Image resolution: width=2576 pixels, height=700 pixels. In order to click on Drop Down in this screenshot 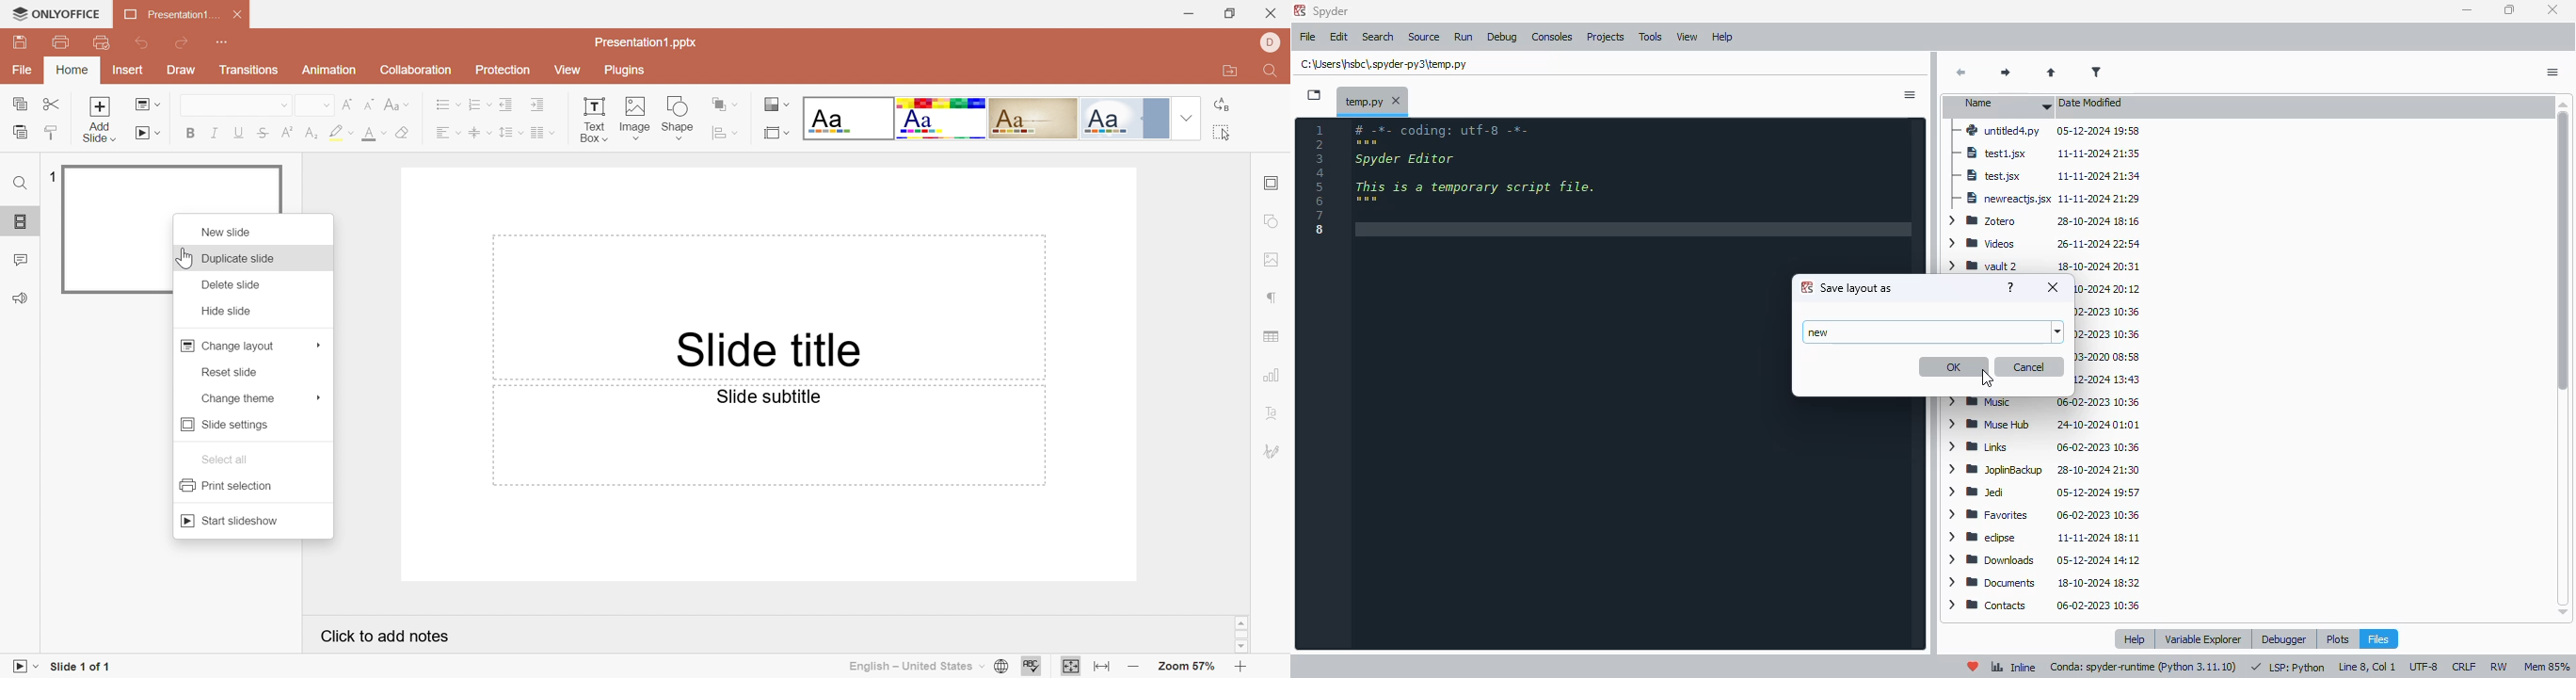, I will do `click(317, 399)`.